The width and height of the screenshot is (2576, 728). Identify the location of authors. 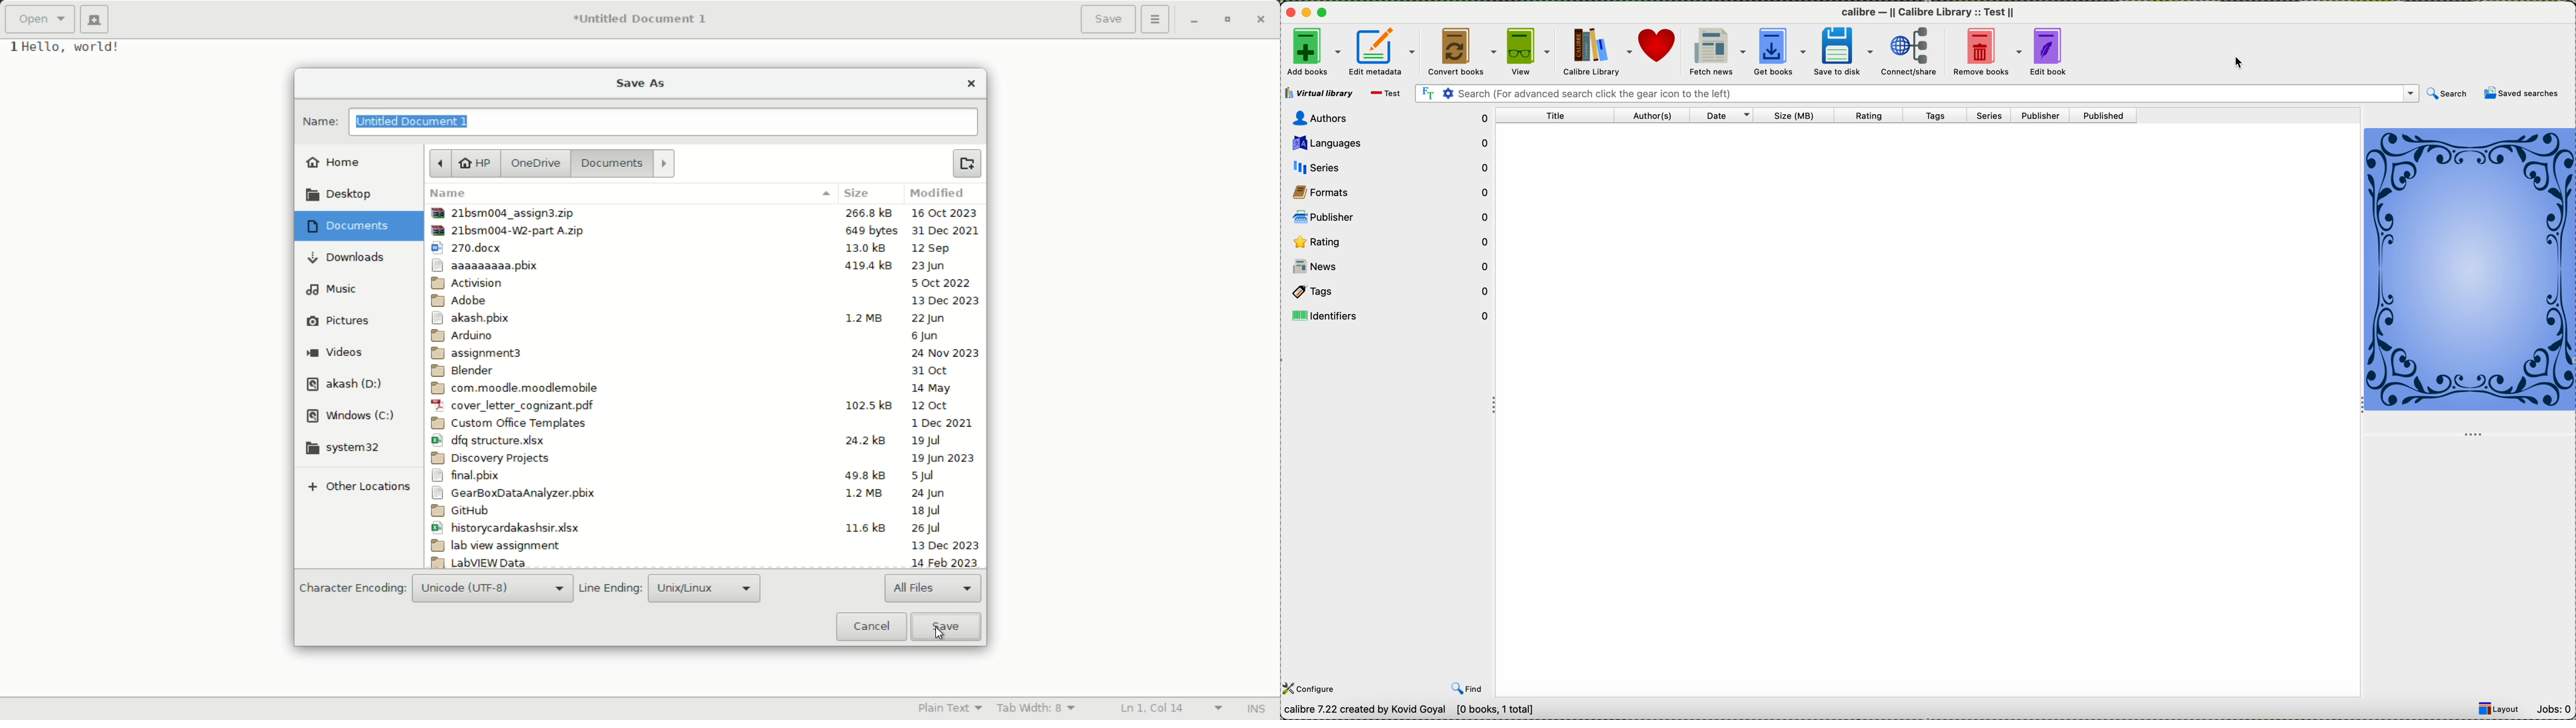
(1657, 115).